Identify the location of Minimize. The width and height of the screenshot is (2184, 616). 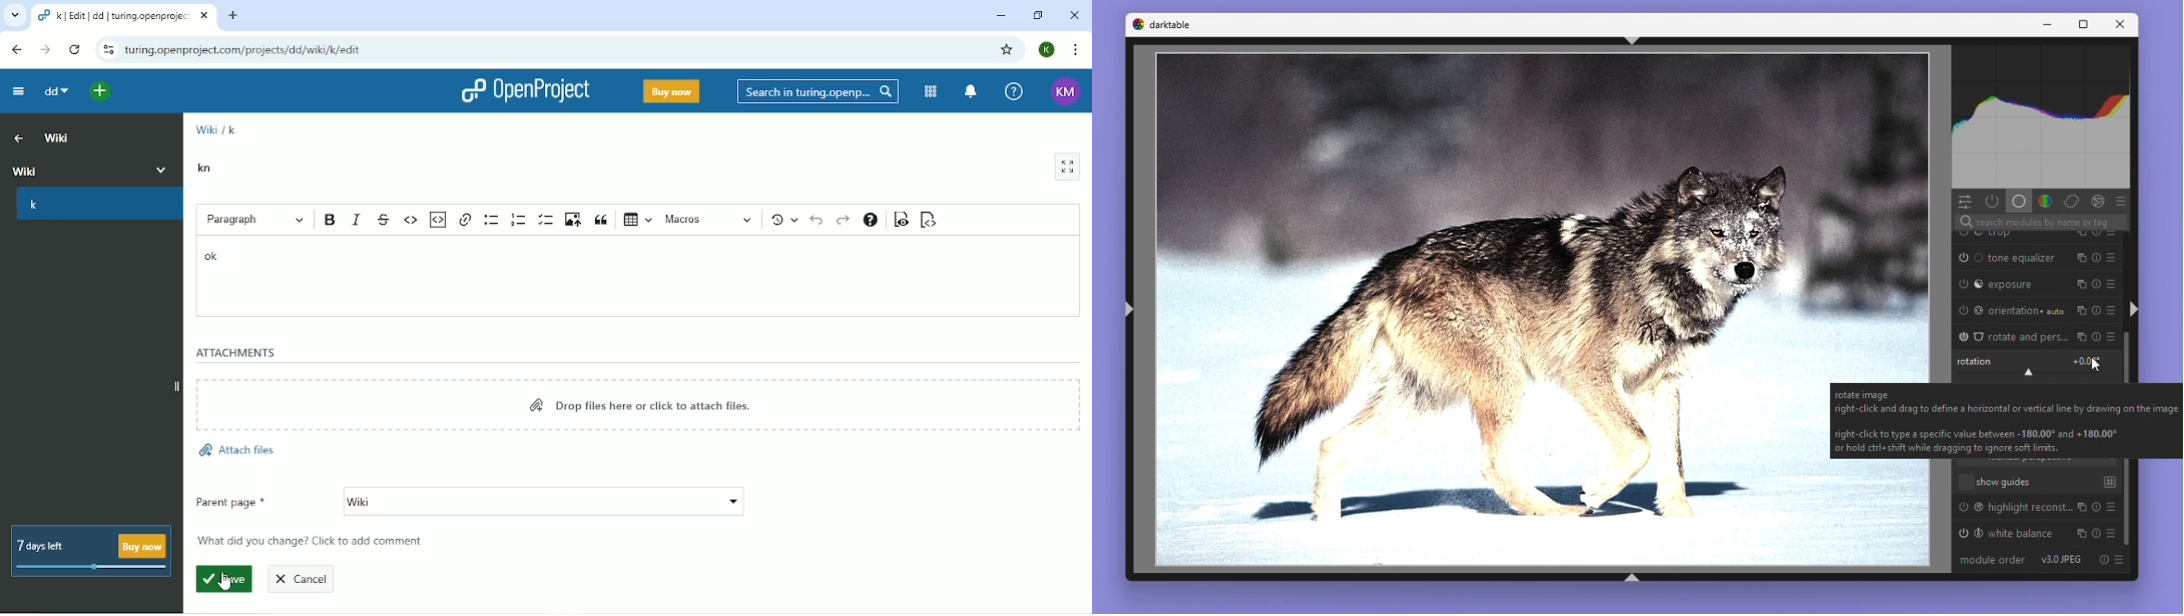
(1001, 16).